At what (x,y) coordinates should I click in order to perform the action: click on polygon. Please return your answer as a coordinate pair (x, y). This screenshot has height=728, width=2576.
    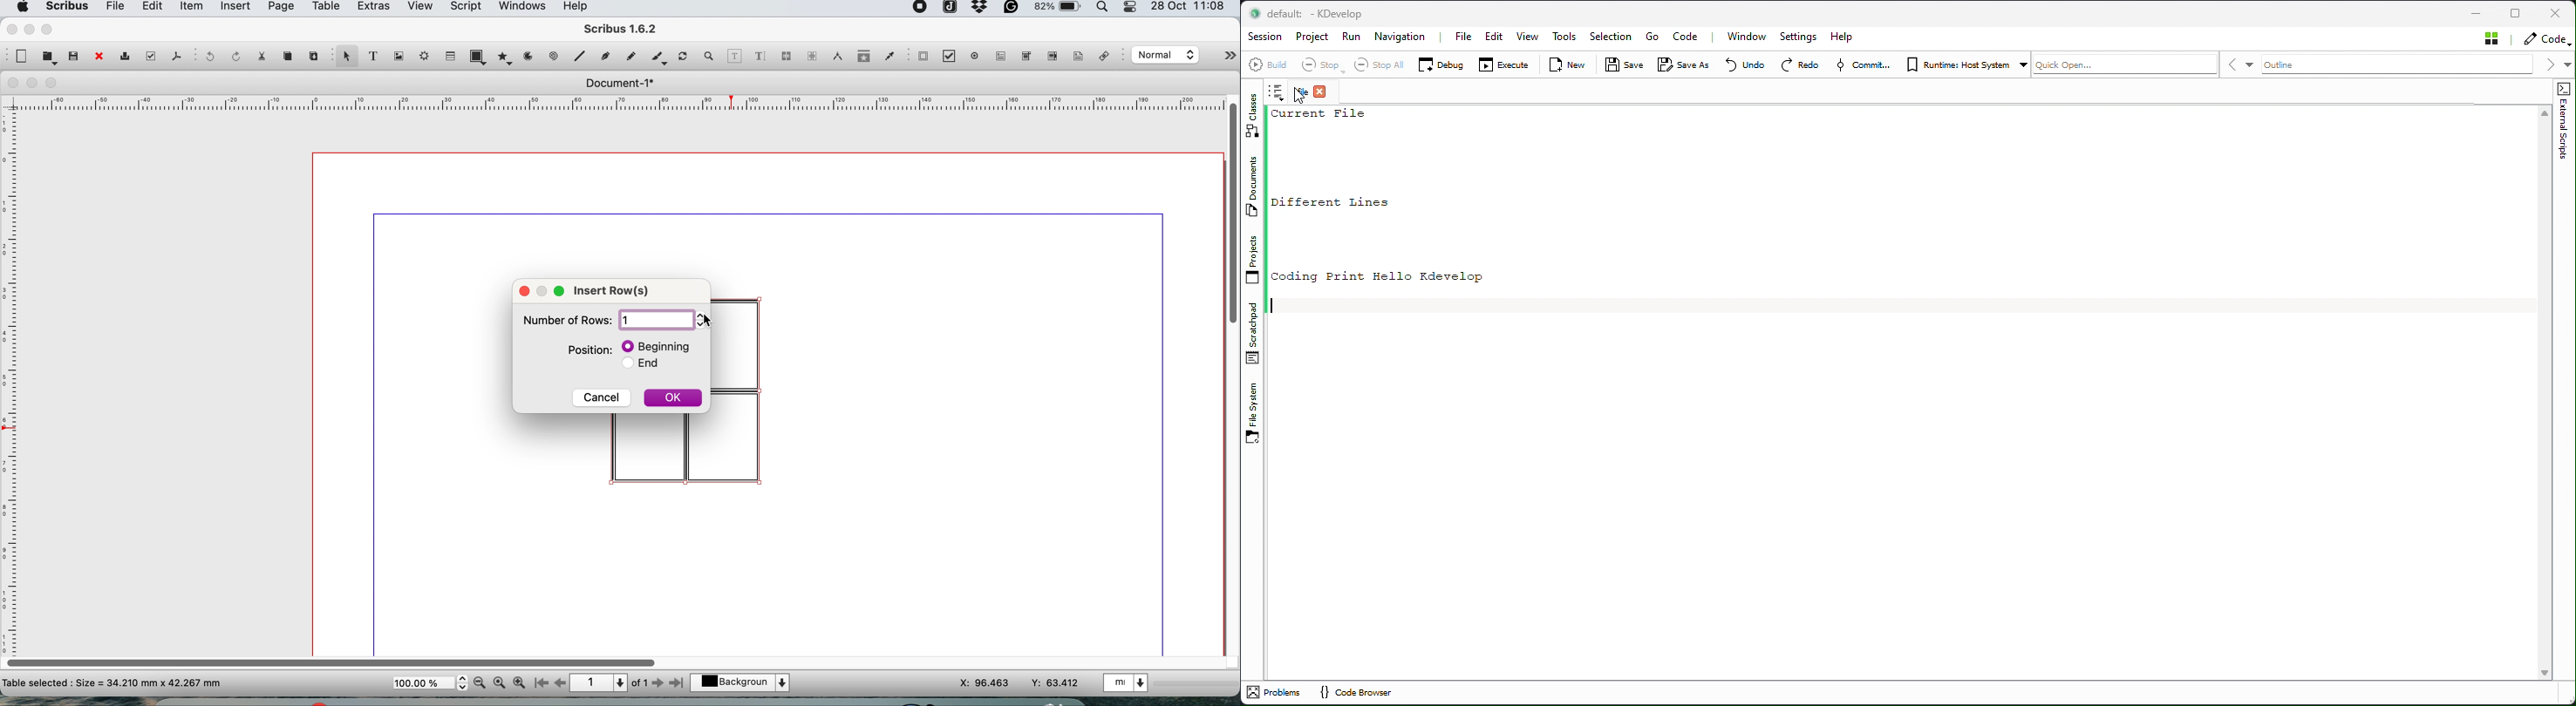
    Looking at the image, I should click on (507, 56).